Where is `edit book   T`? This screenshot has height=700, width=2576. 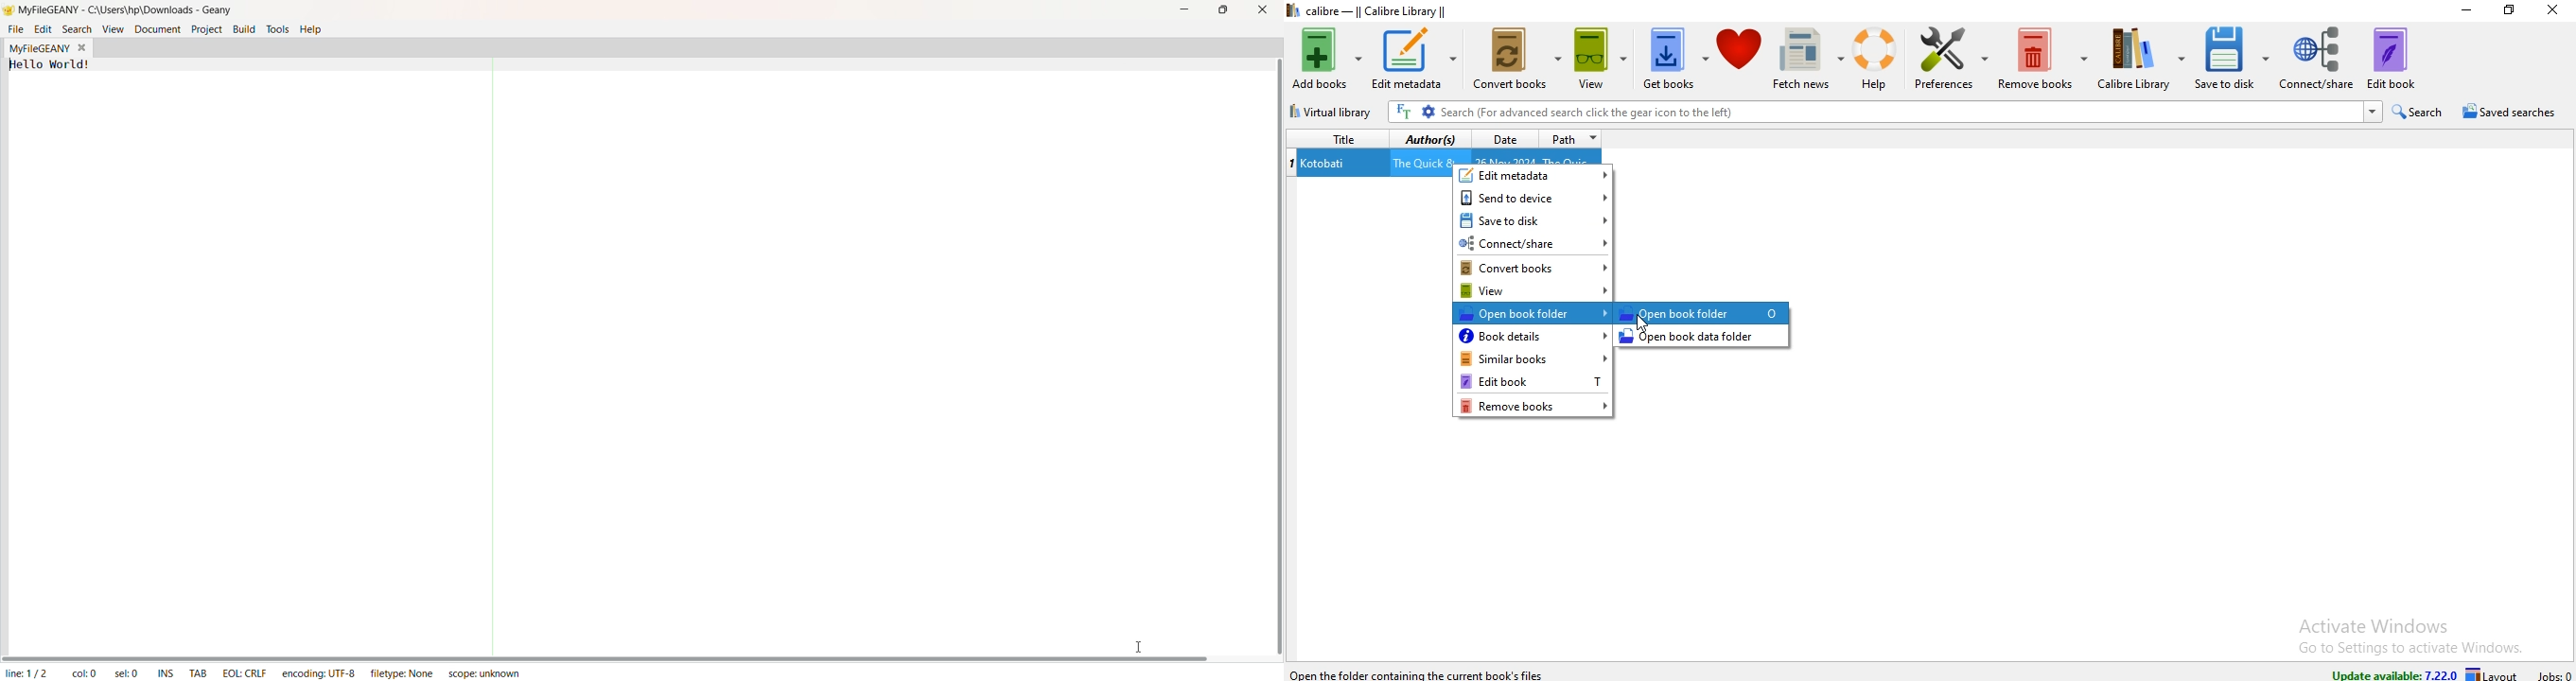
edit book   T is located at coordinates (1533, 378).